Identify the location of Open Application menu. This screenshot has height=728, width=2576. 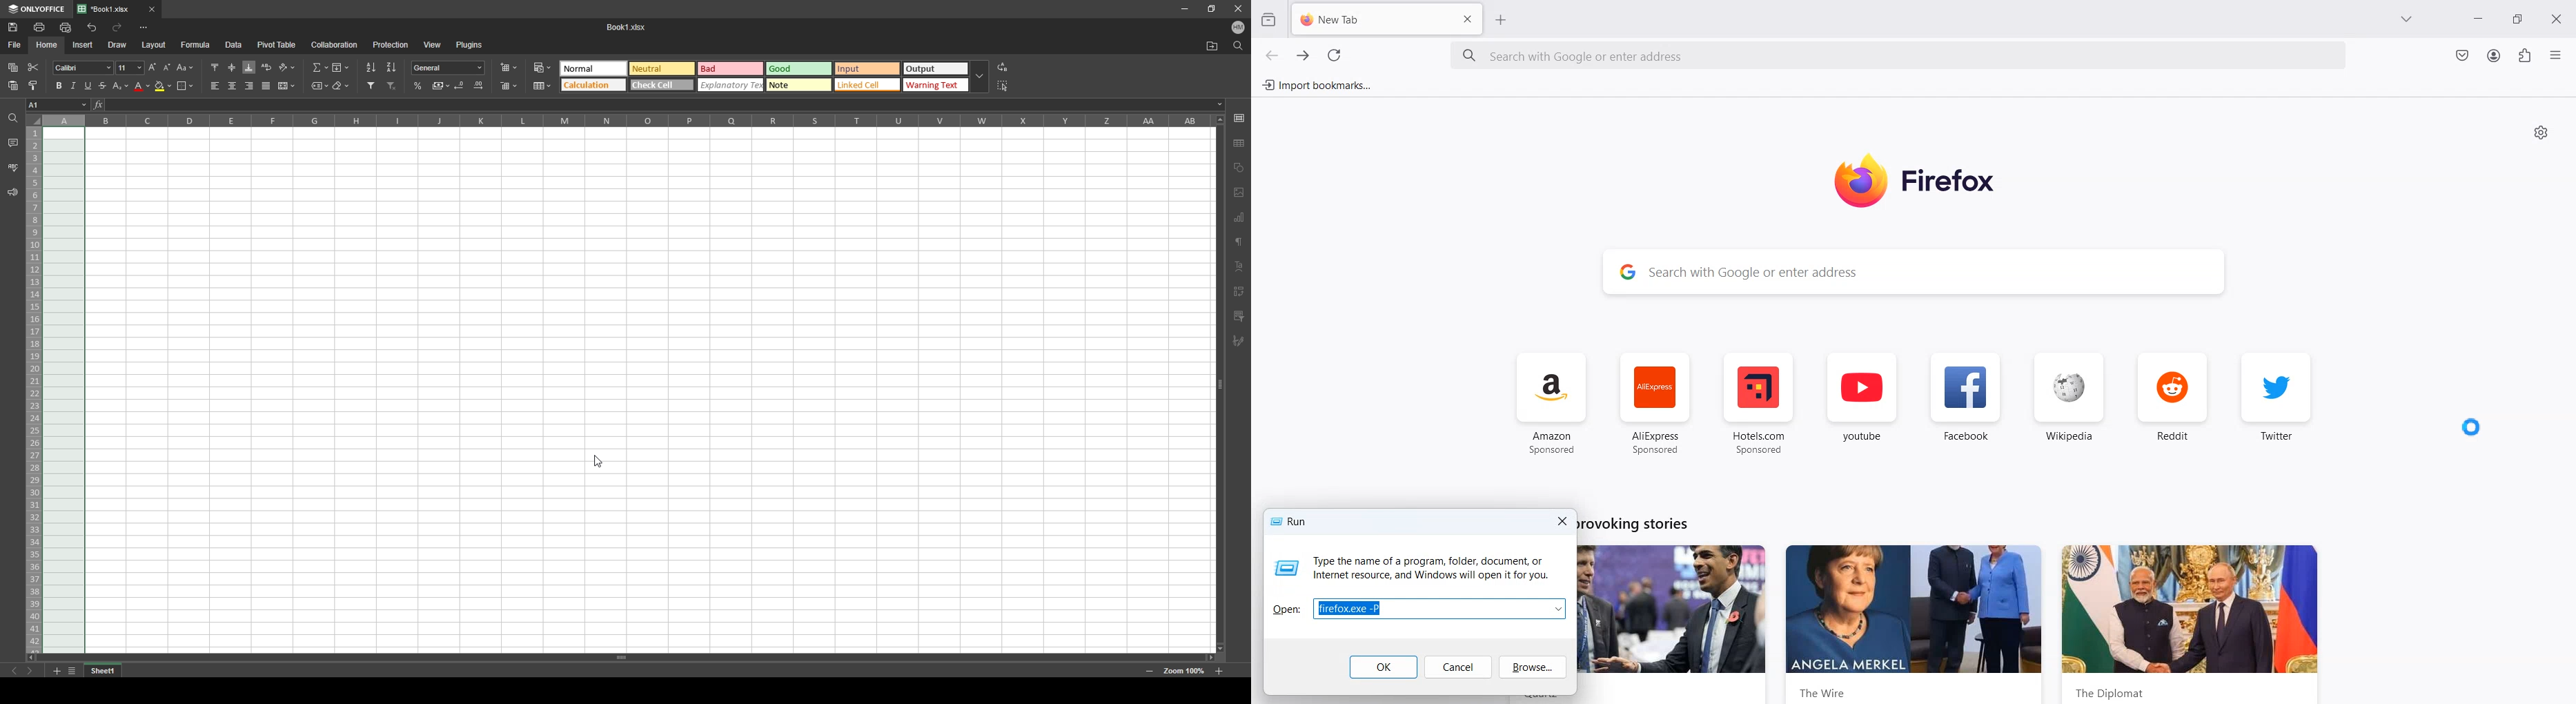
(2557, 55).